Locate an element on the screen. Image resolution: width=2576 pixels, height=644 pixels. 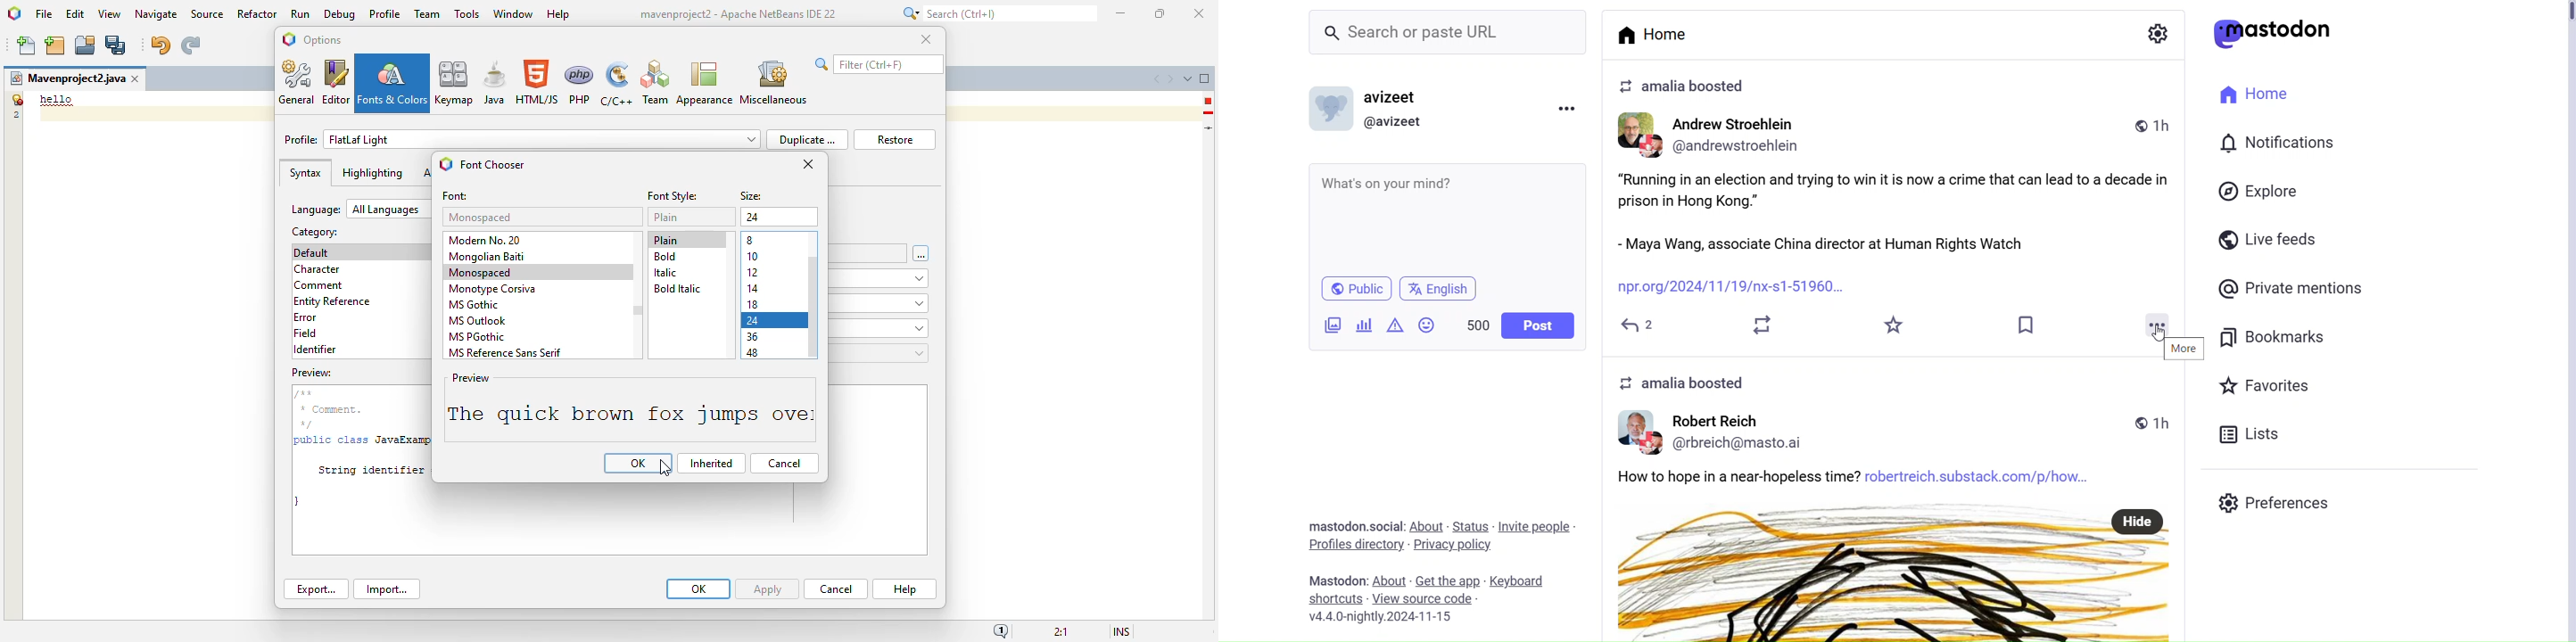
fonts & colors is located at coordinates (392, 83).